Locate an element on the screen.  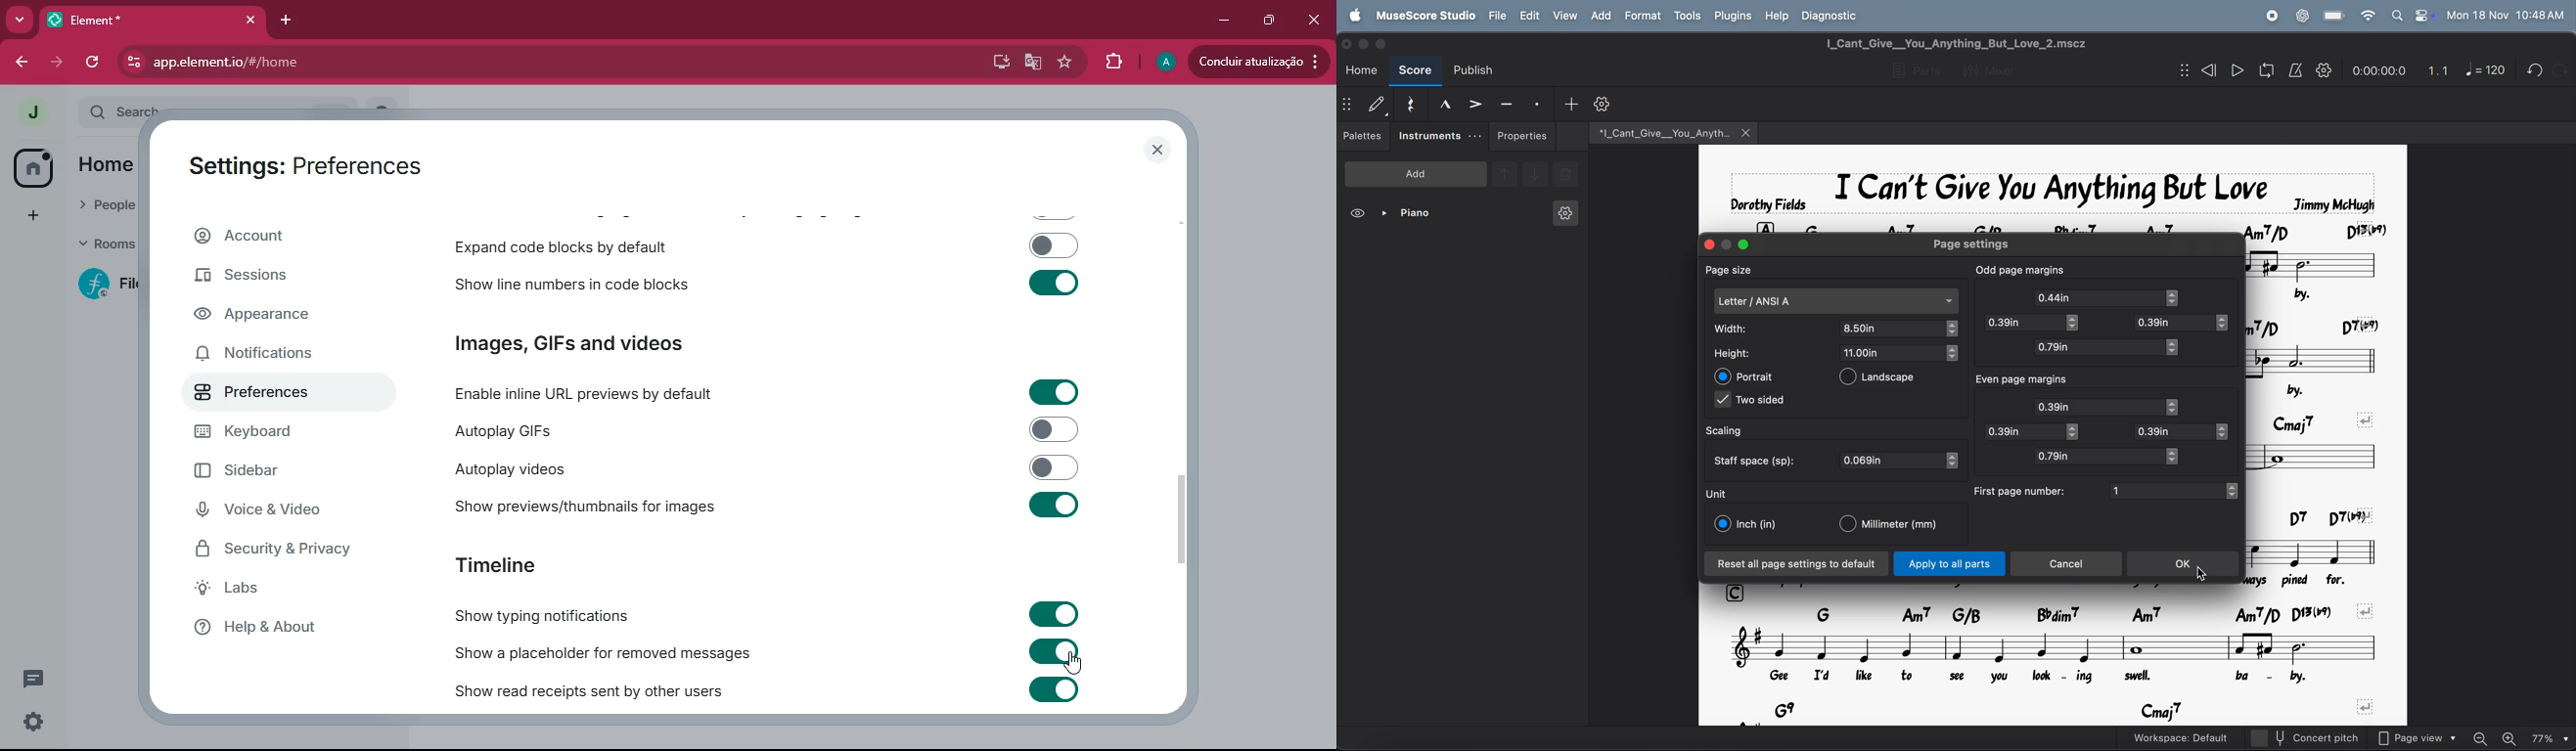
add tab is located at coordinates (286, 21).